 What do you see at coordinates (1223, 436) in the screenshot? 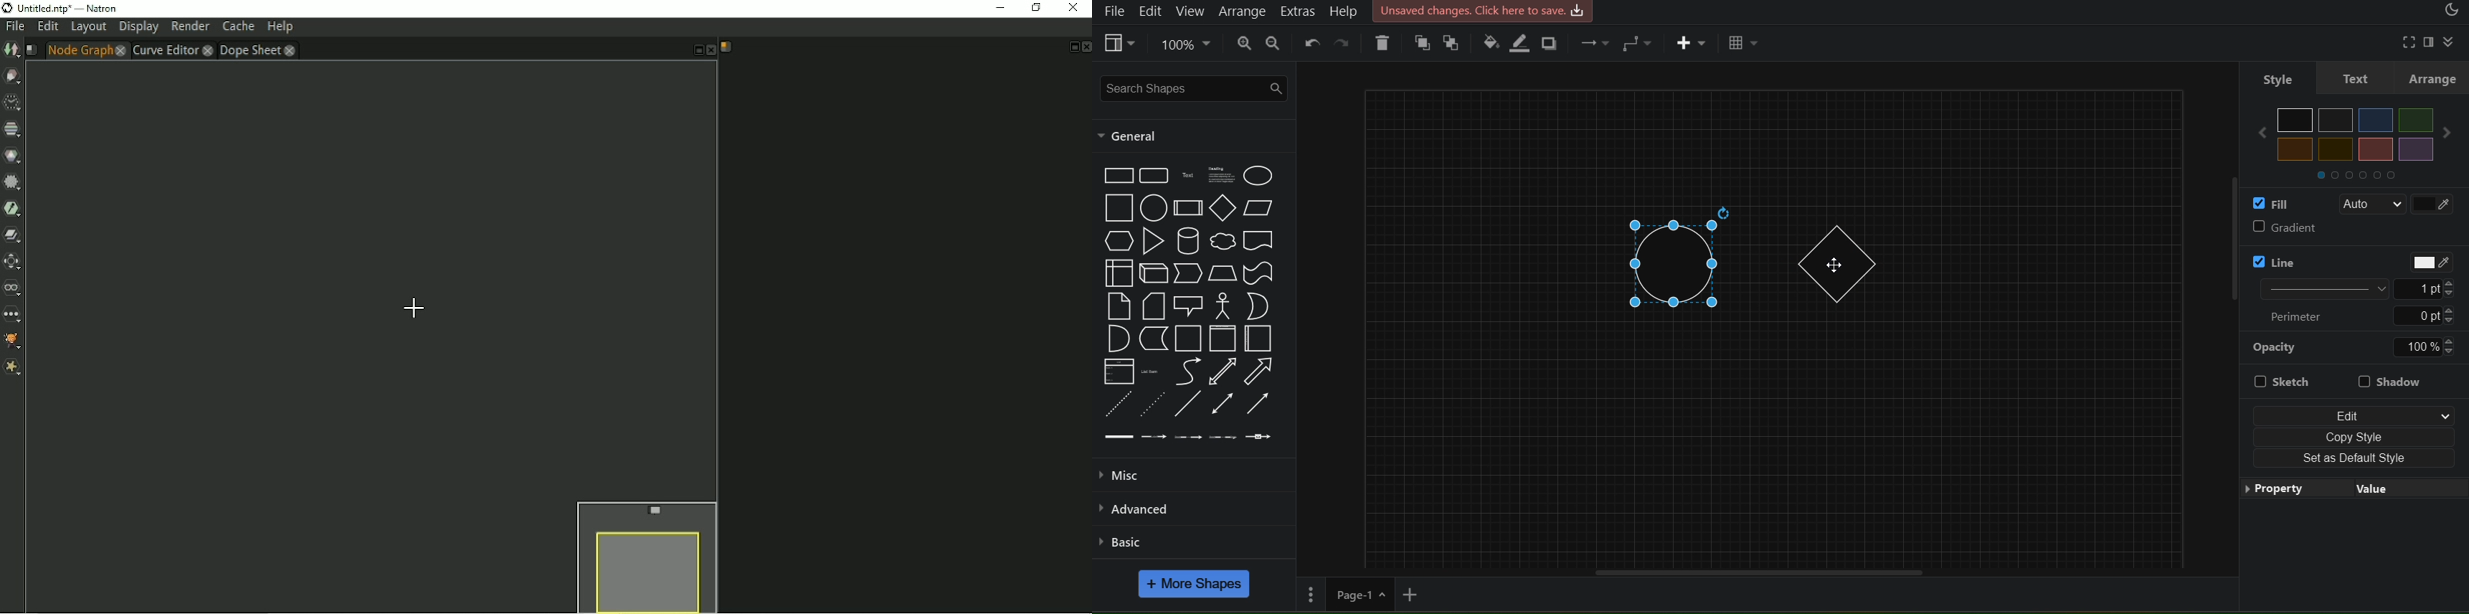
I see `Connector with 3 labels` at bounding box center [1223, 436].